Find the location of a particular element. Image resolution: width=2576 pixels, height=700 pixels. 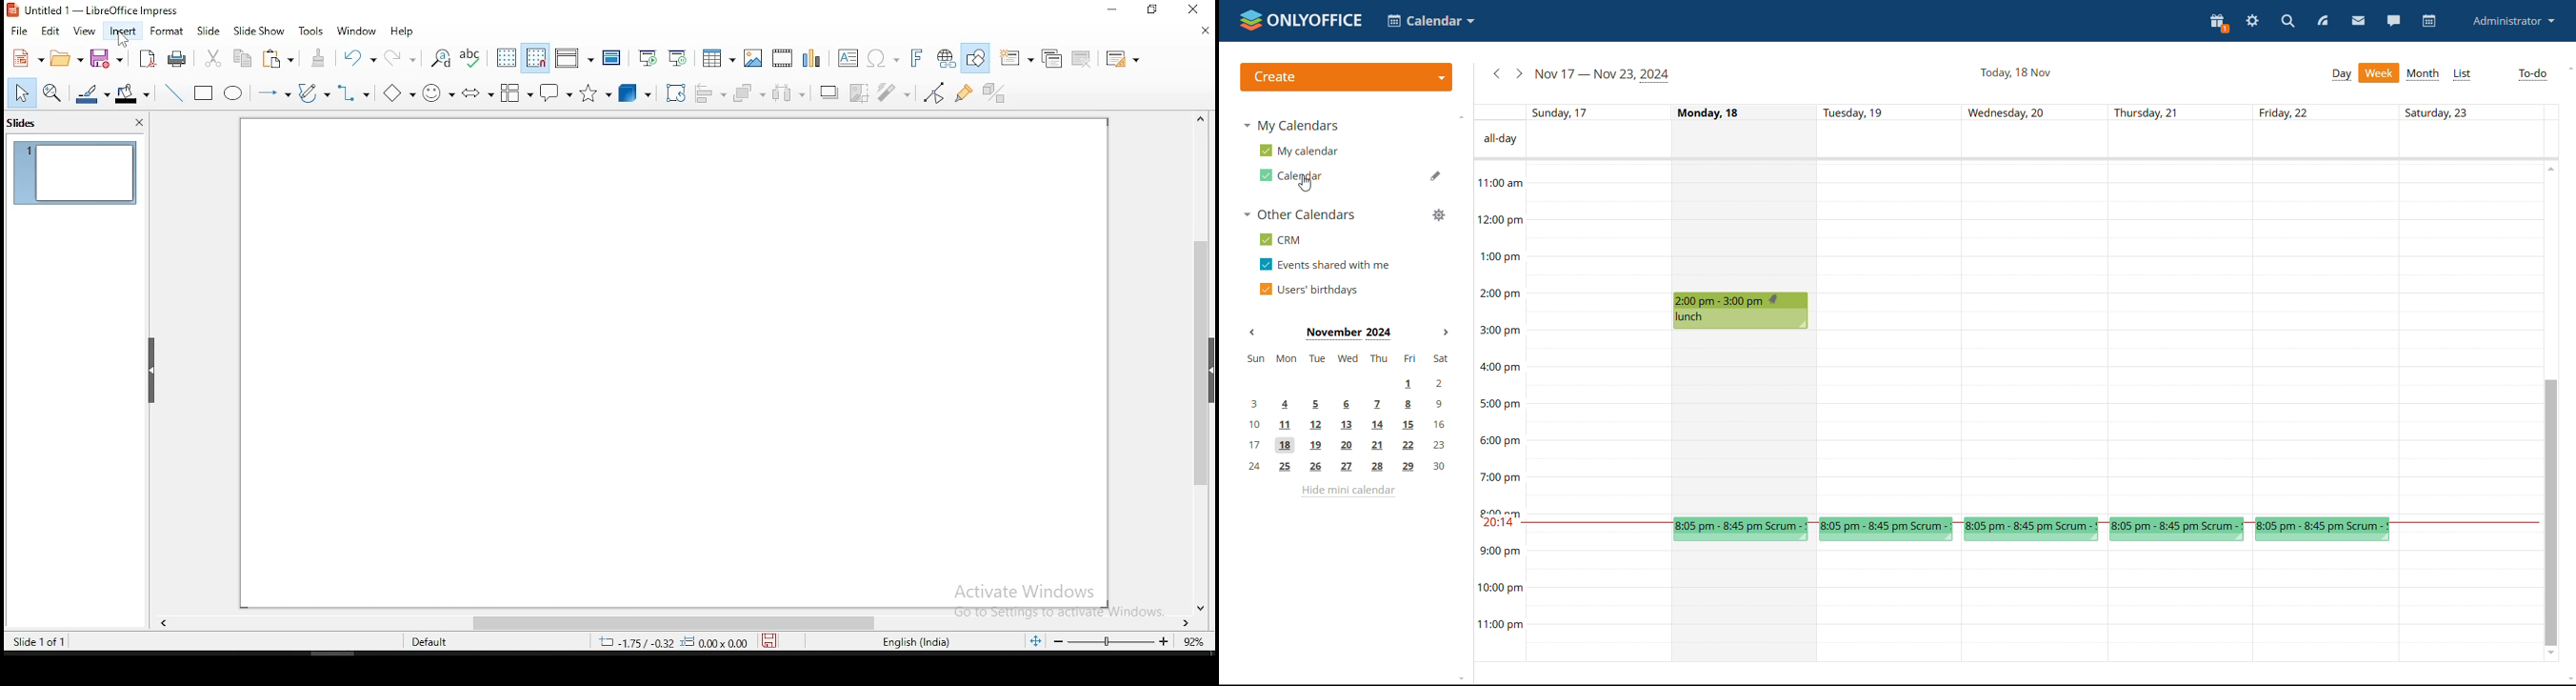

hide mini calendar is located at coordinates (1348, 492).